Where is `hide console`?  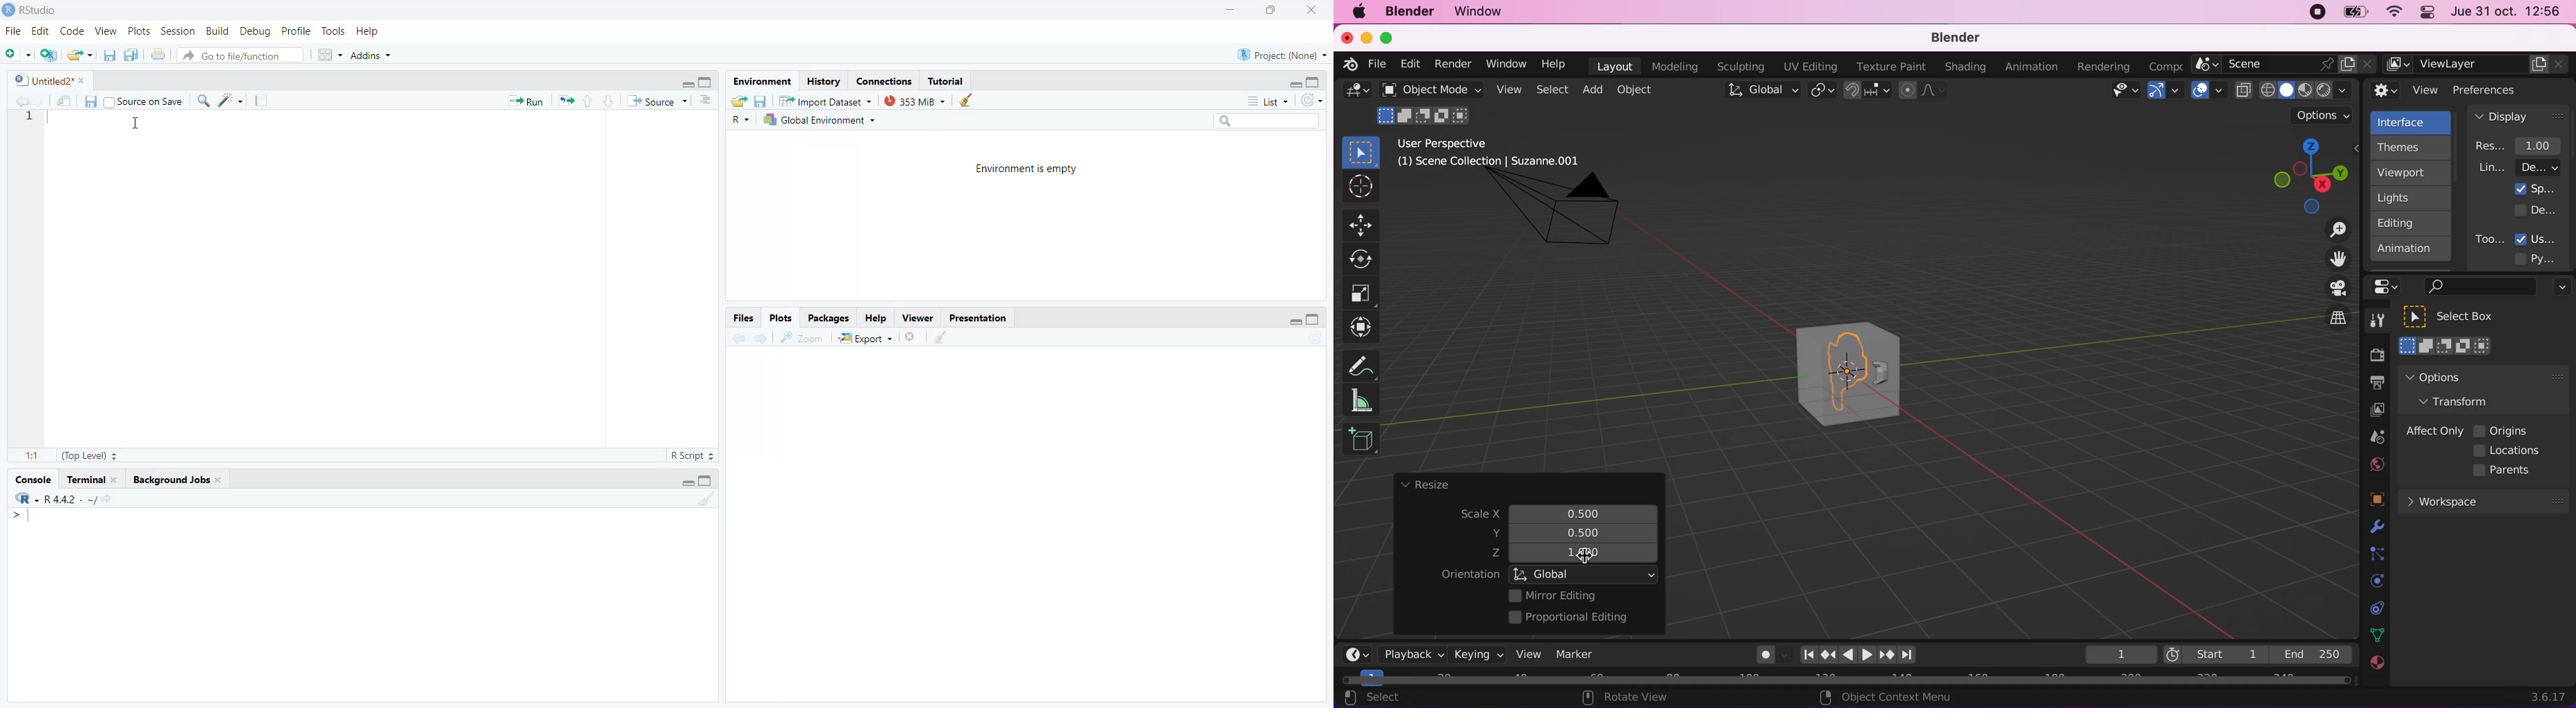
hide console is located at coordinates (710, 482).